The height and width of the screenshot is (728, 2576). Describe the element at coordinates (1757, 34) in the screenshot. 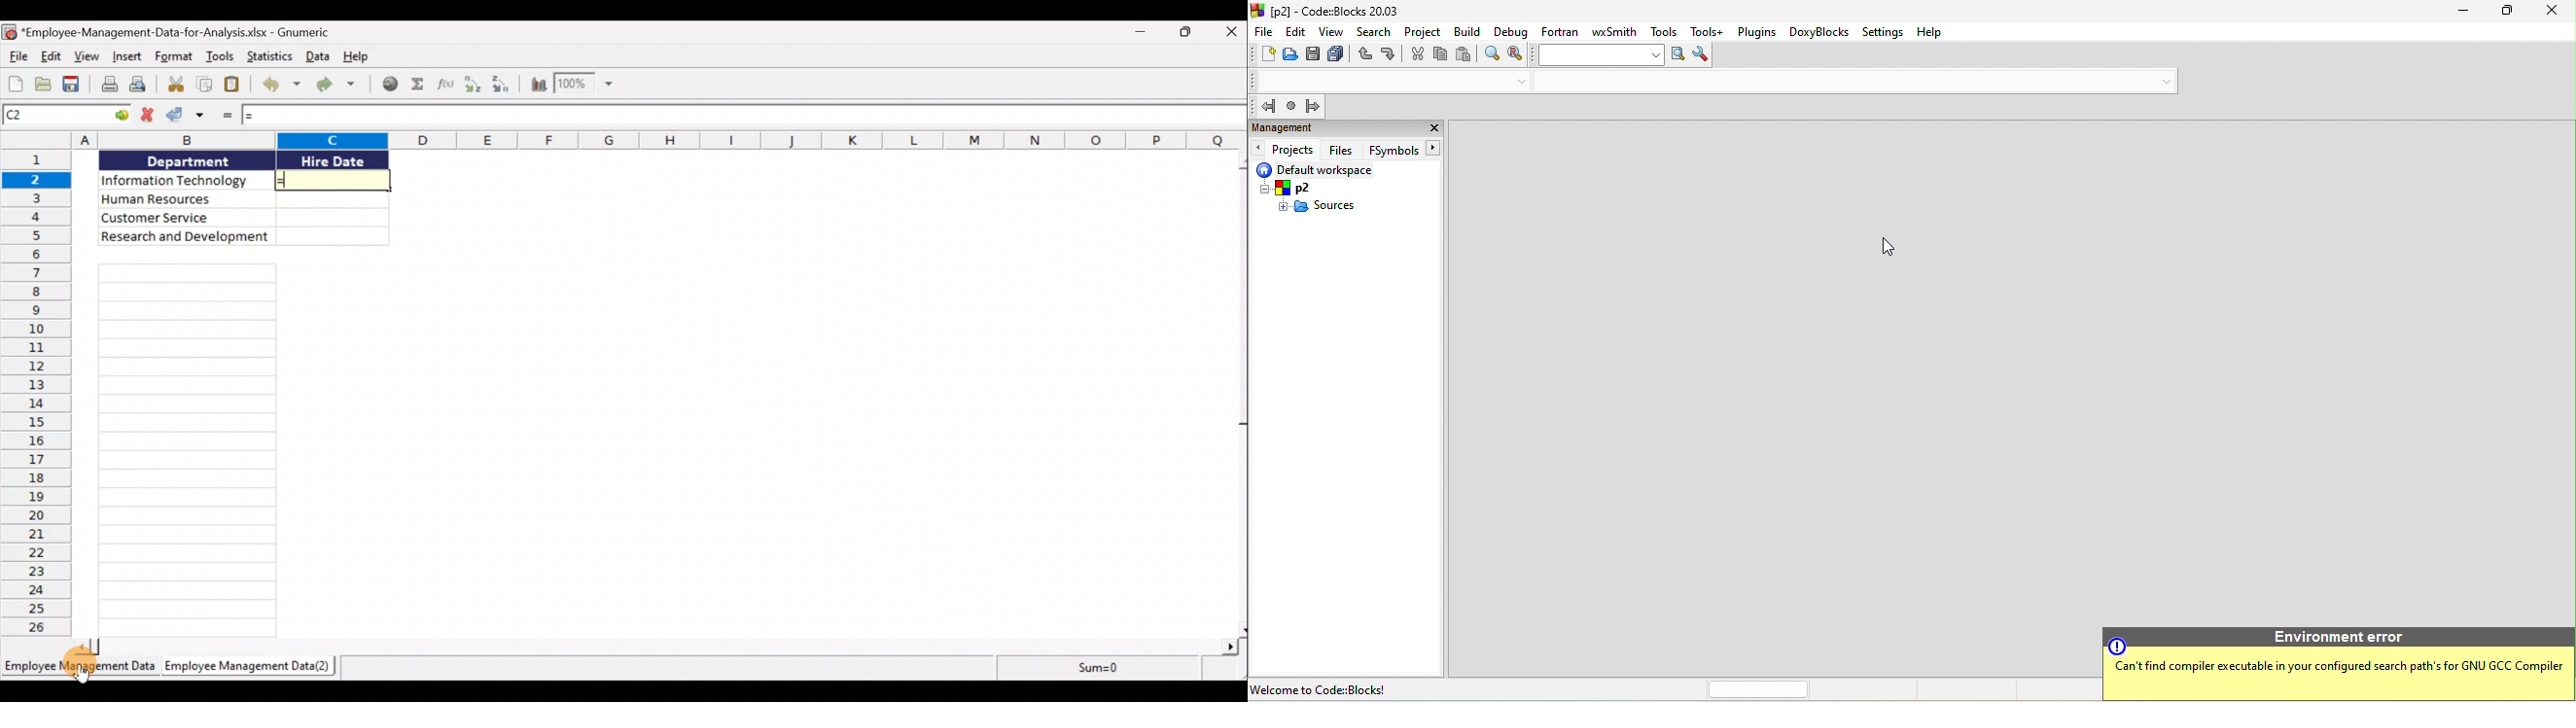

I see `plugins` at that location.